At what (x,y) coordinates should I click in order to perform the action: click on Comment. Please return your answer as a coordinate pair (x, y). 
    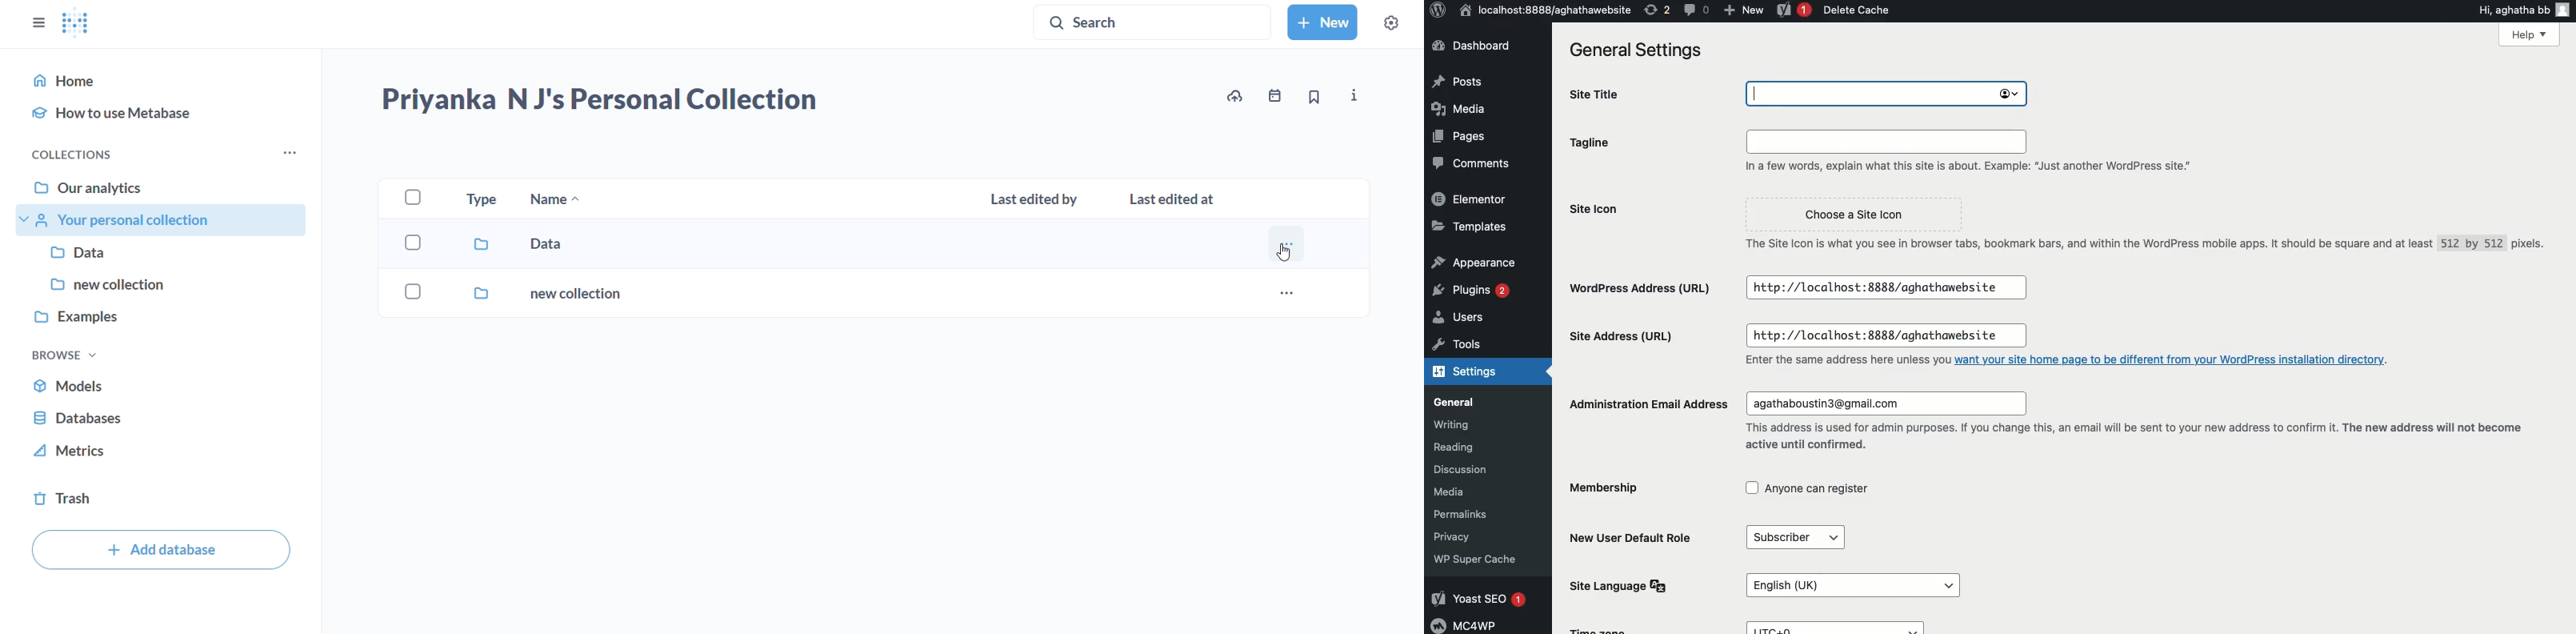
    Looking at the image, I should click on (1697, 10).